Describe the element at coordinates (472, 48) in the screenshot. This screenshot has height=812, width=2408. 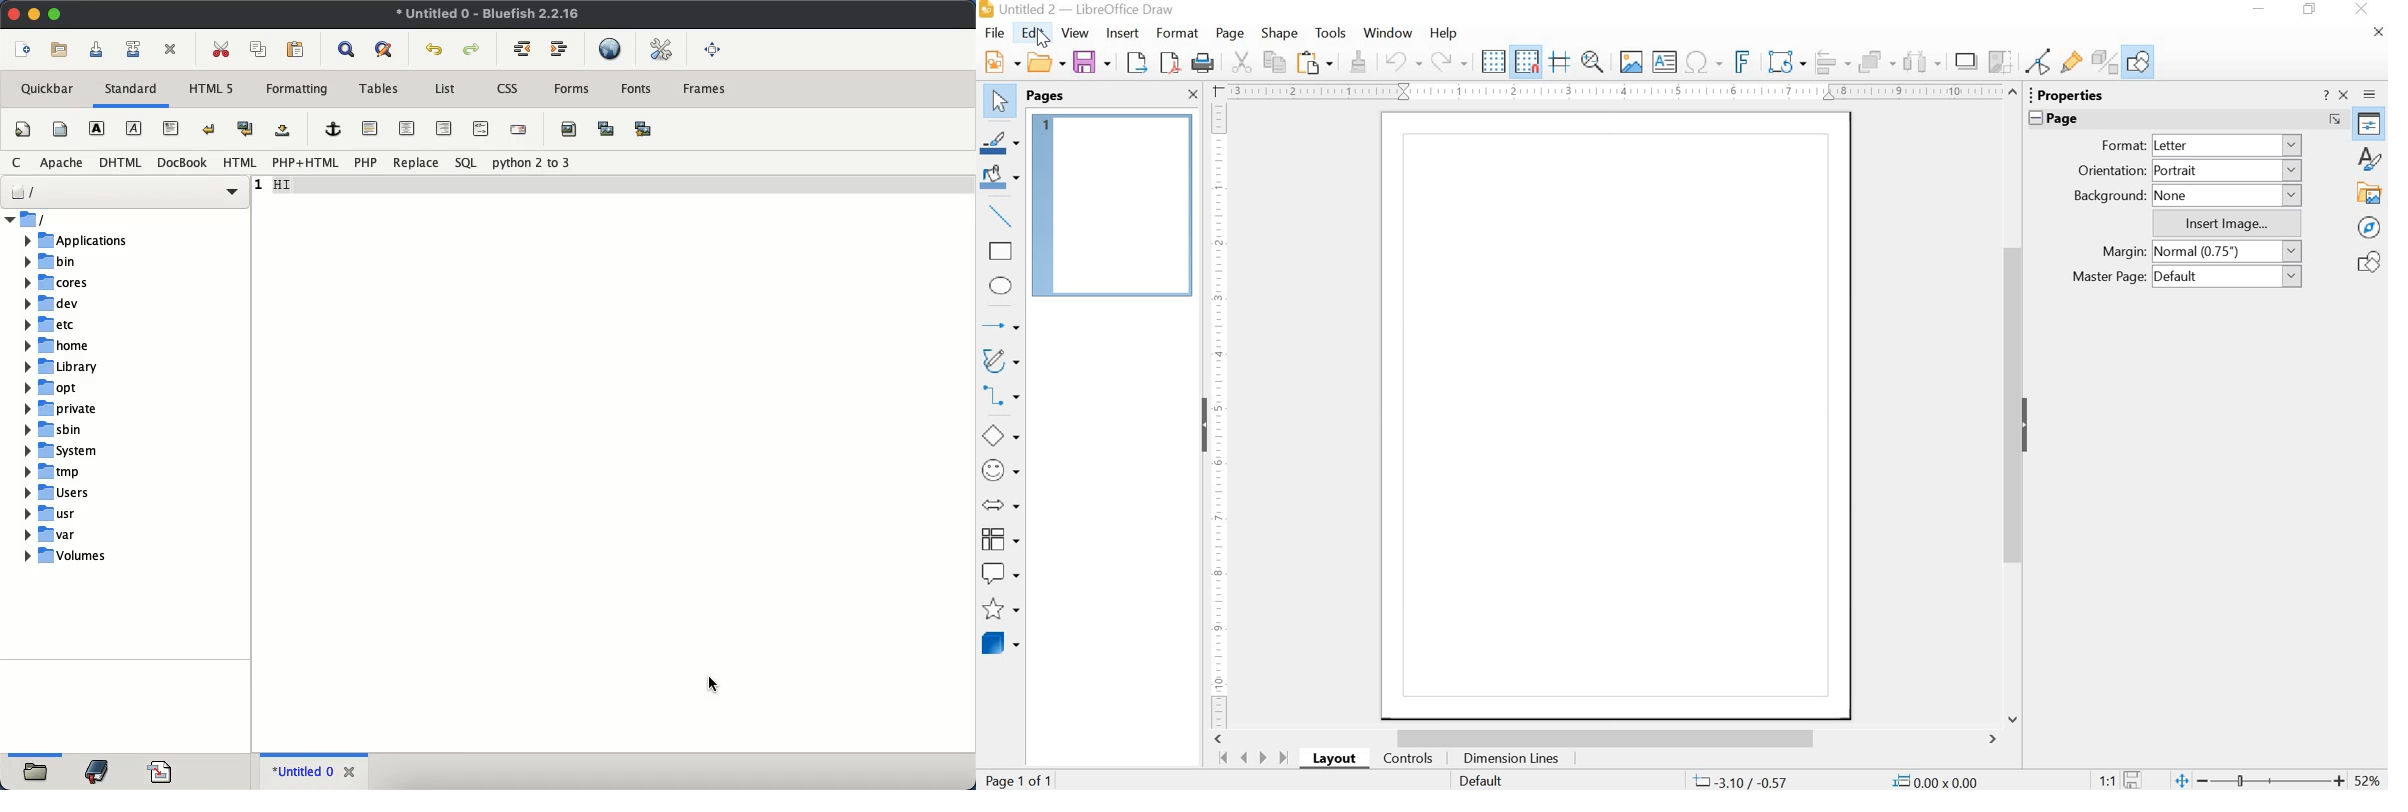
I see `redo` at that location.